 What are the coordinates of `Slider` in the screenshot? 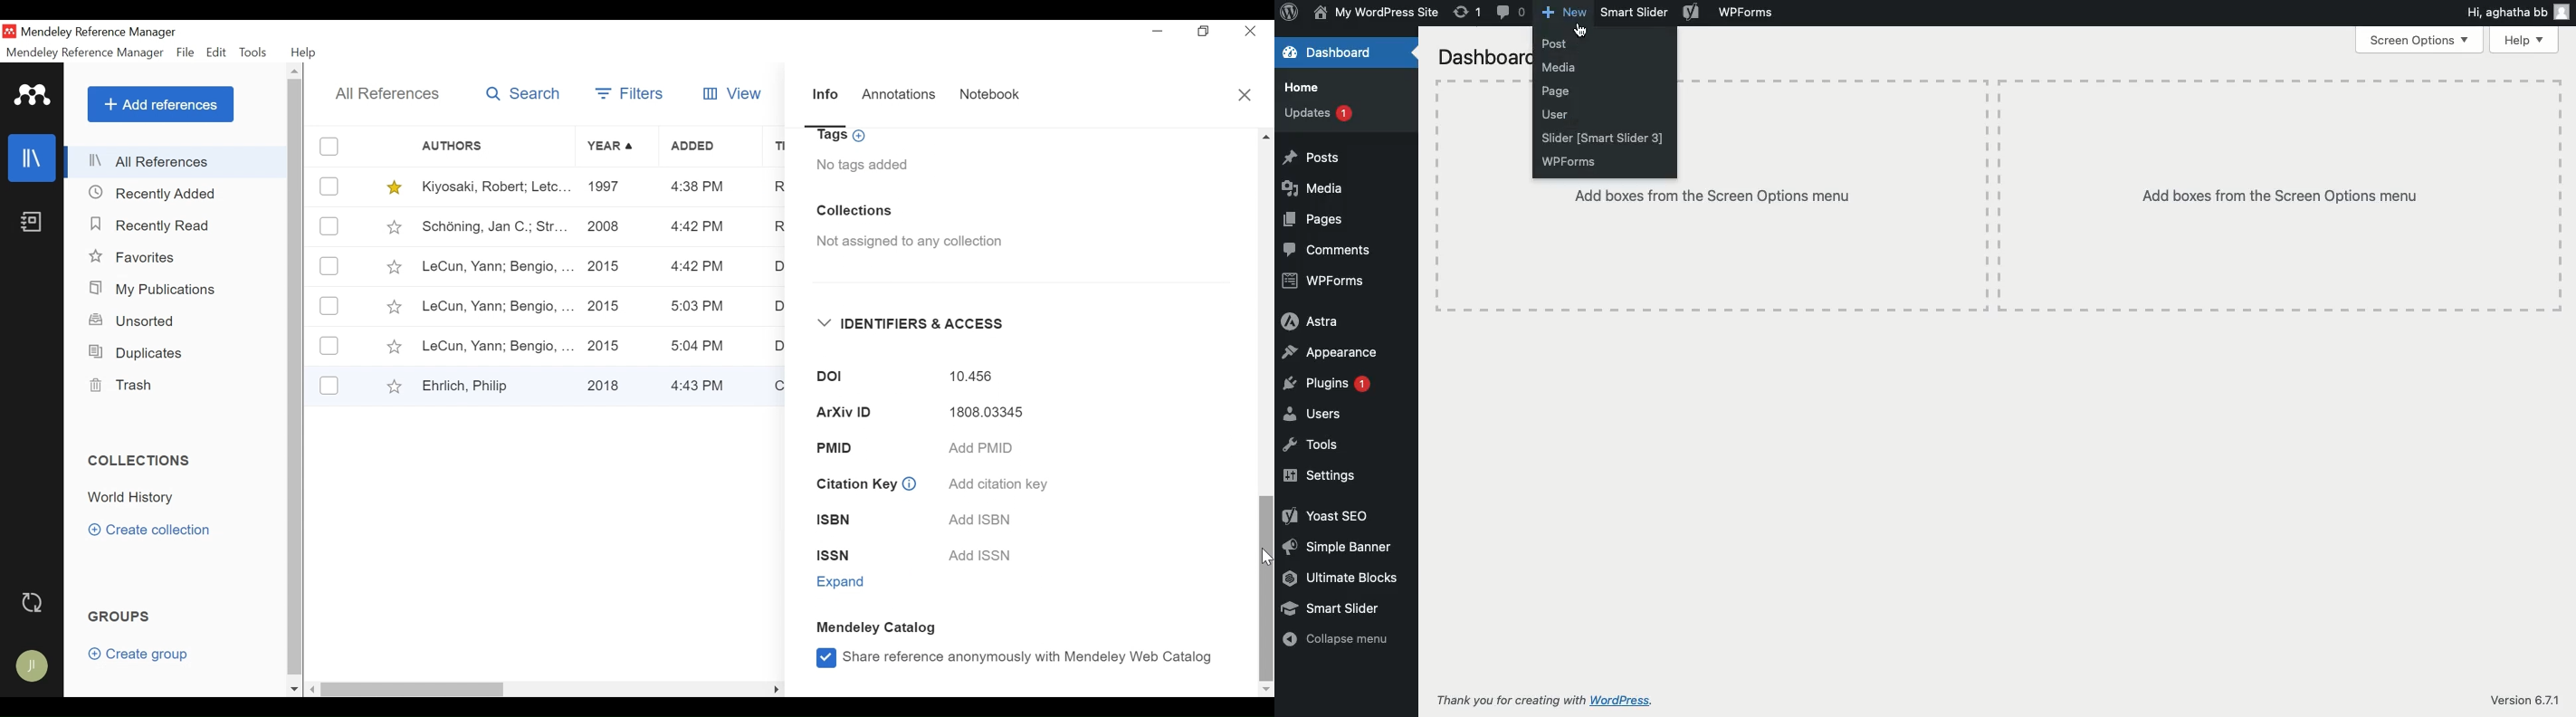 It's located at (1608, 139).